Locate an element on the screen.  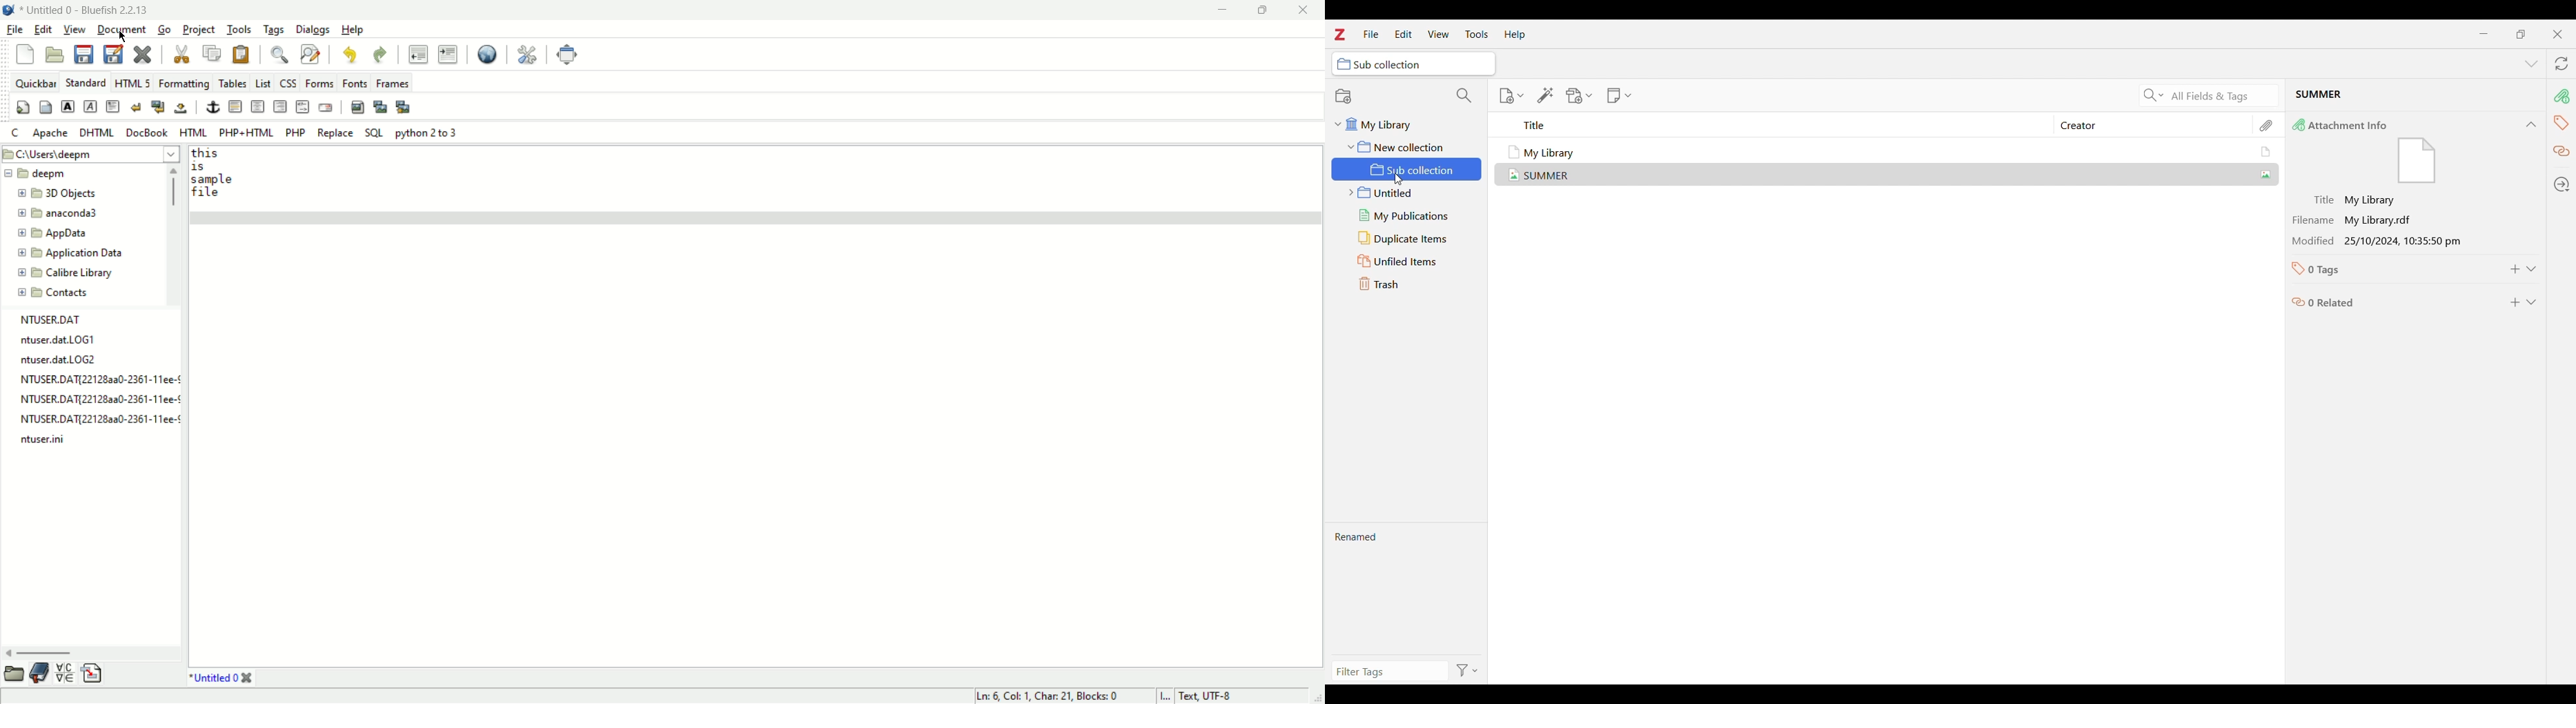
emphasis is located at coordinates (90, 106).